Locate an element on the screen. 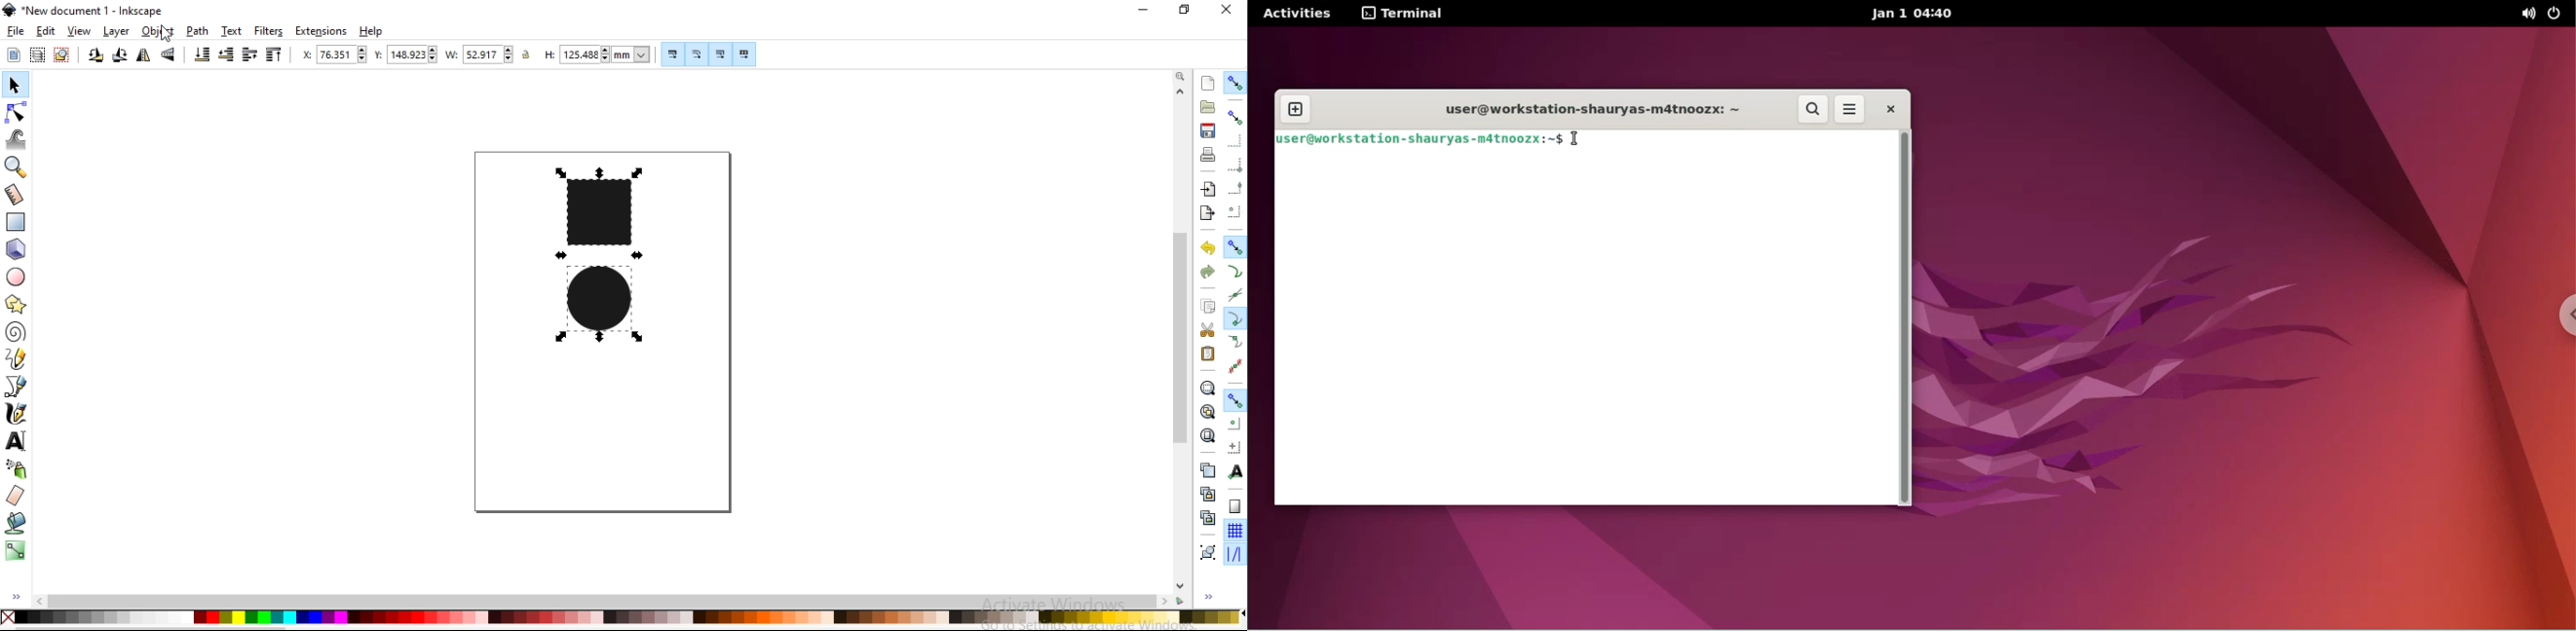  group objects is located at coordinates (1206, 552).